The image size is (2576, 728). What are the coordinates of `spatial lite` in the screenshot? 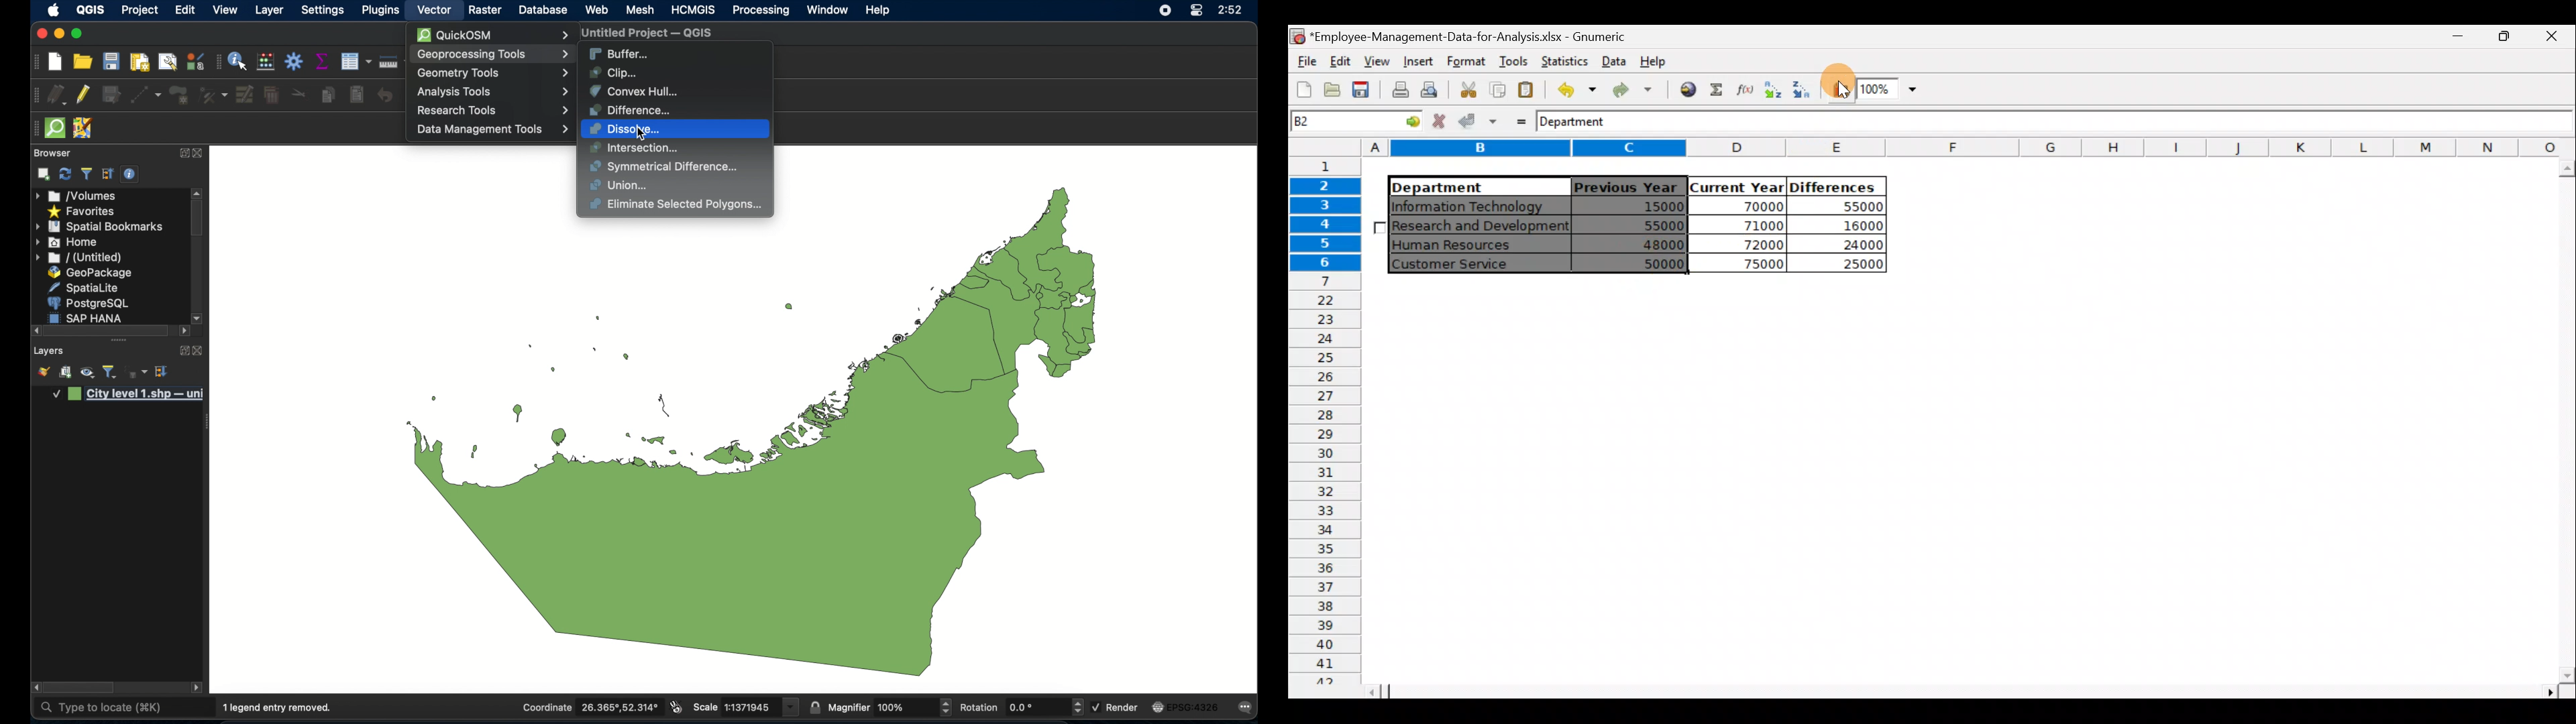 It's located at (85, 288).